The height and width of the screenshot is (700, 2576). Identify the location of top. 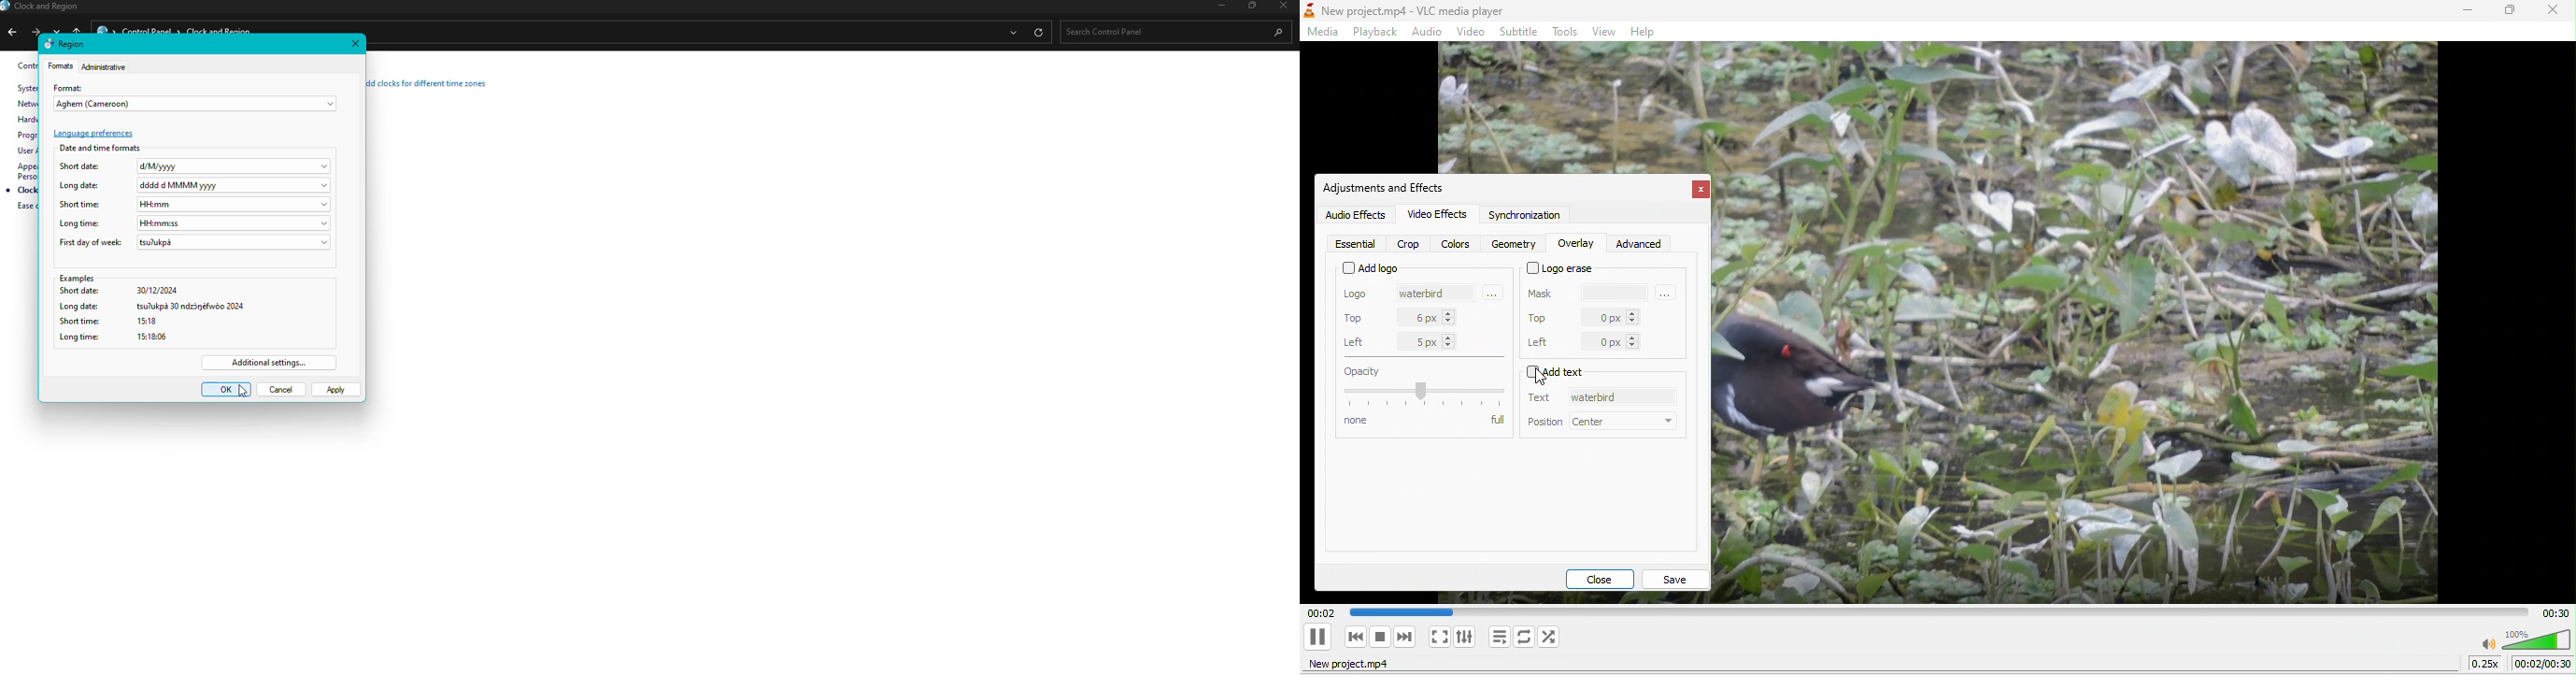
(1540, 318).